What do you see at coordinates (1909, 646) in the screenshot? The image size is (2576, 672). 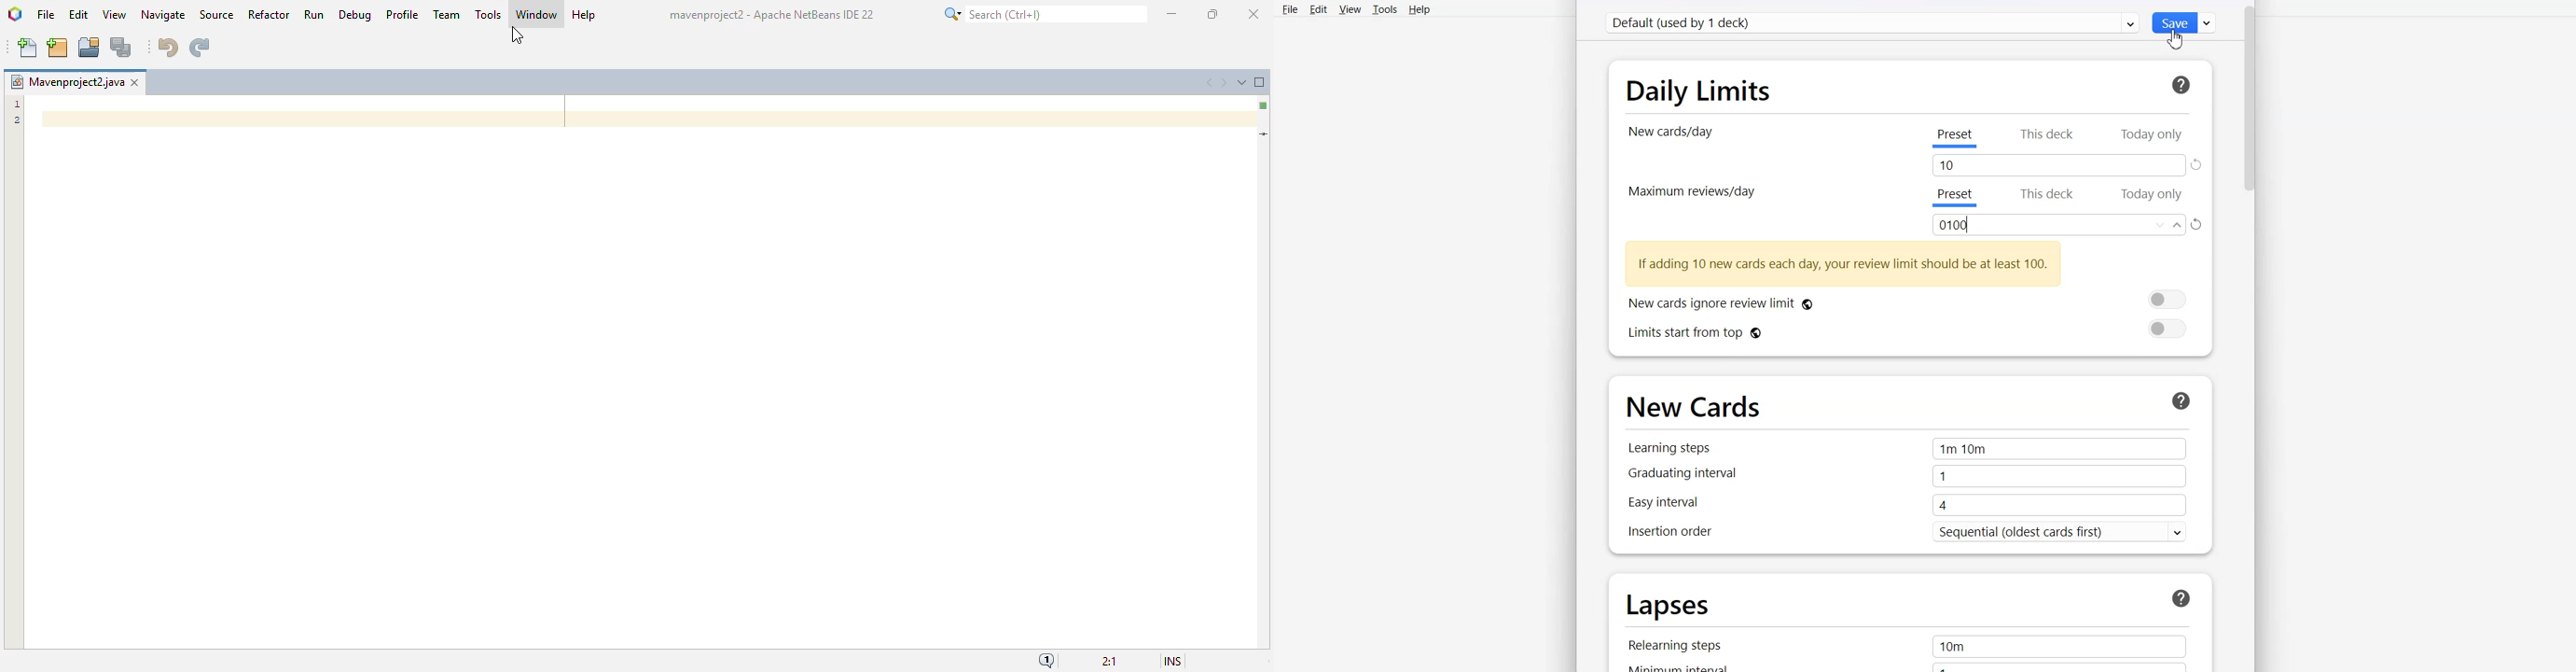 I see `Relearning steps` at bounding box center [1909, 646].